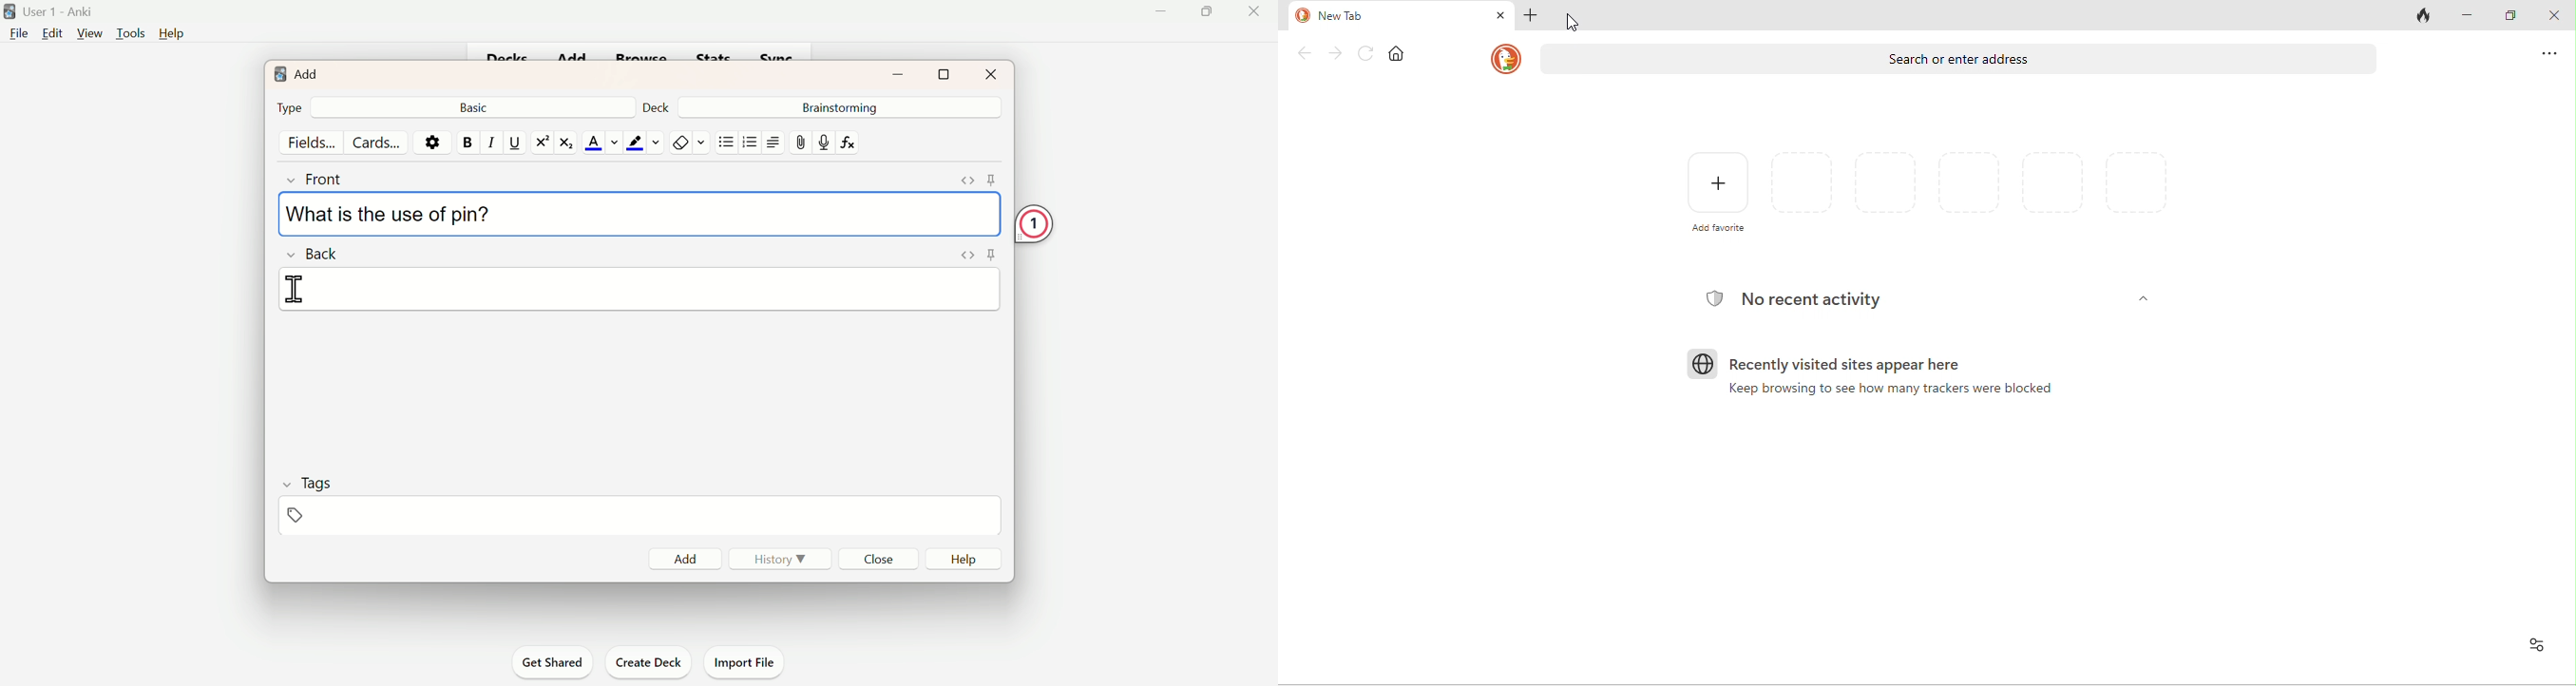 This screenshot has height=700, width=2576. Describe the element at coordinates (543, 141) in the screenshot. I see `` at that location.